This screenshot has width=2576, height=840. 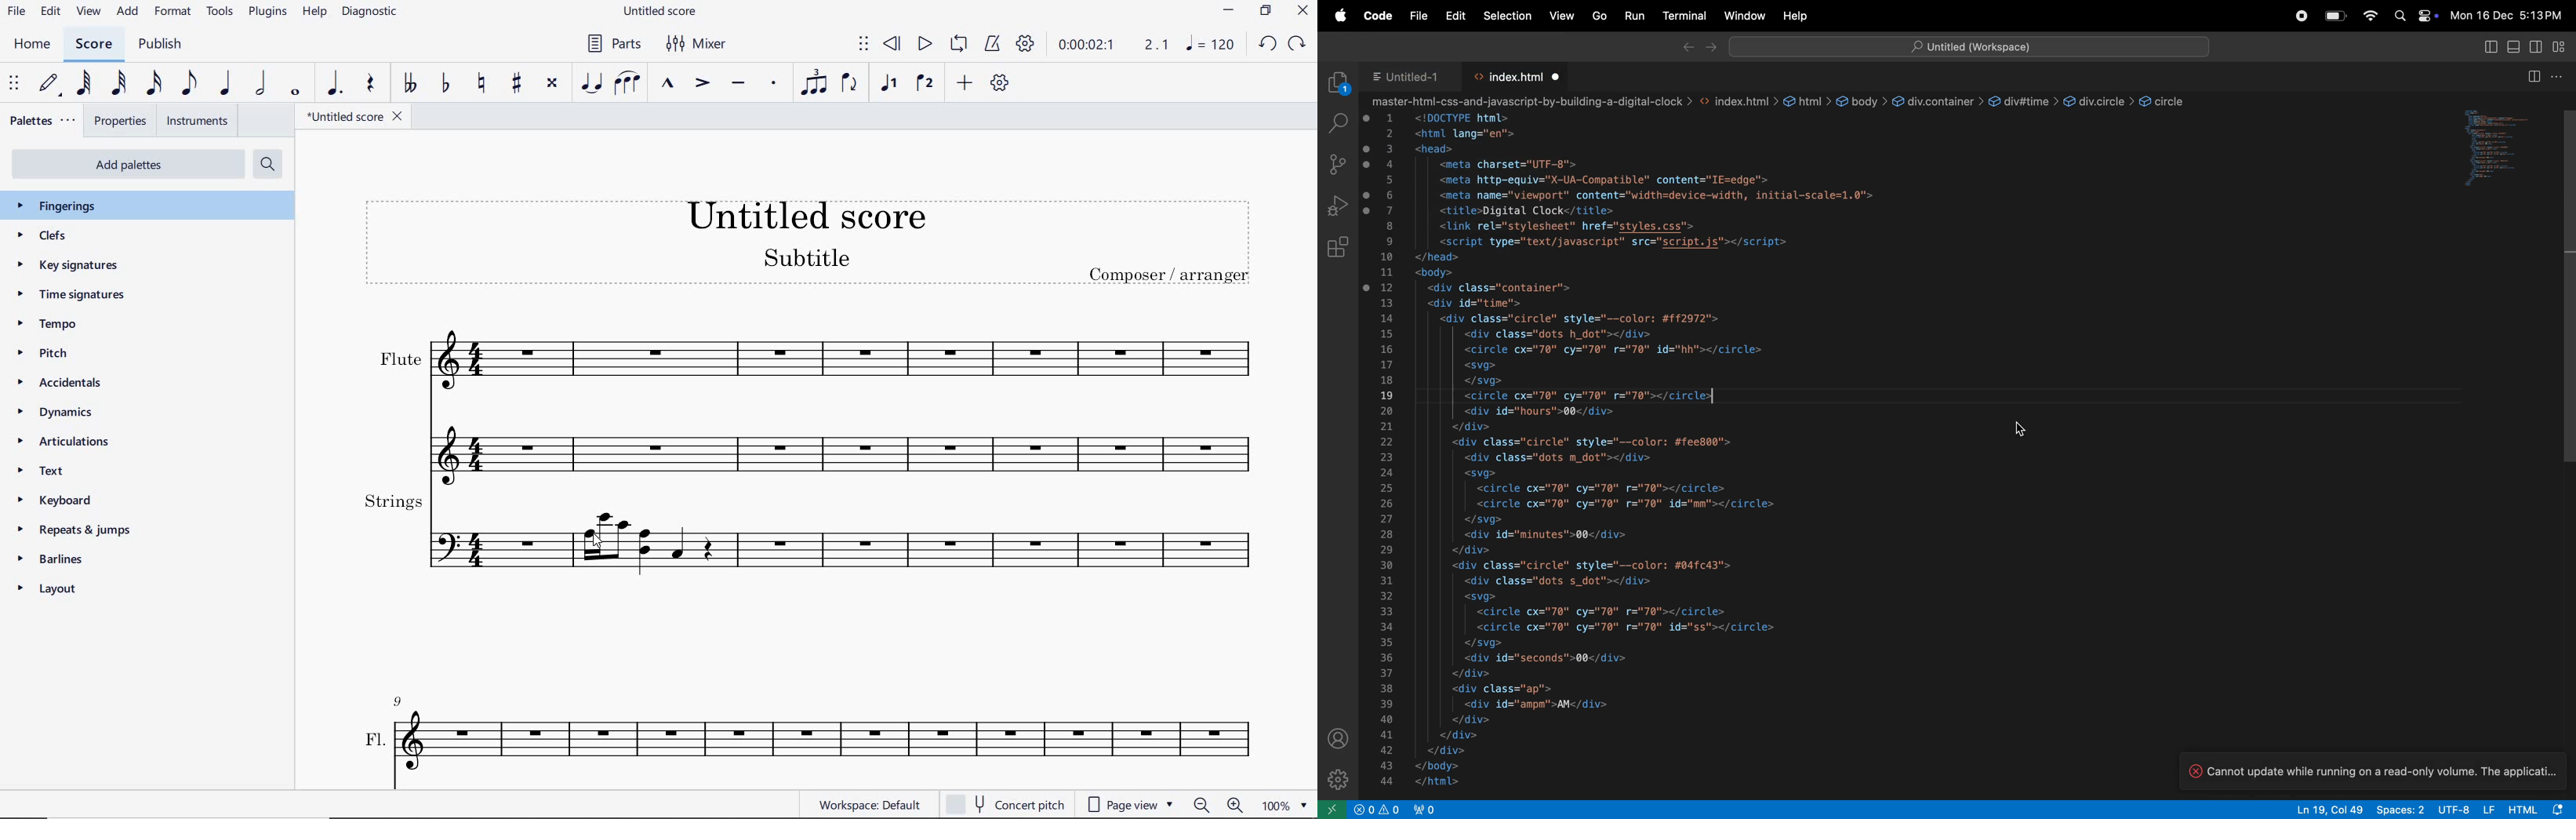 What do you see at coordinates (1130, 803) in the screenshot?
I see `page view` at bounding box center [1130, 803].